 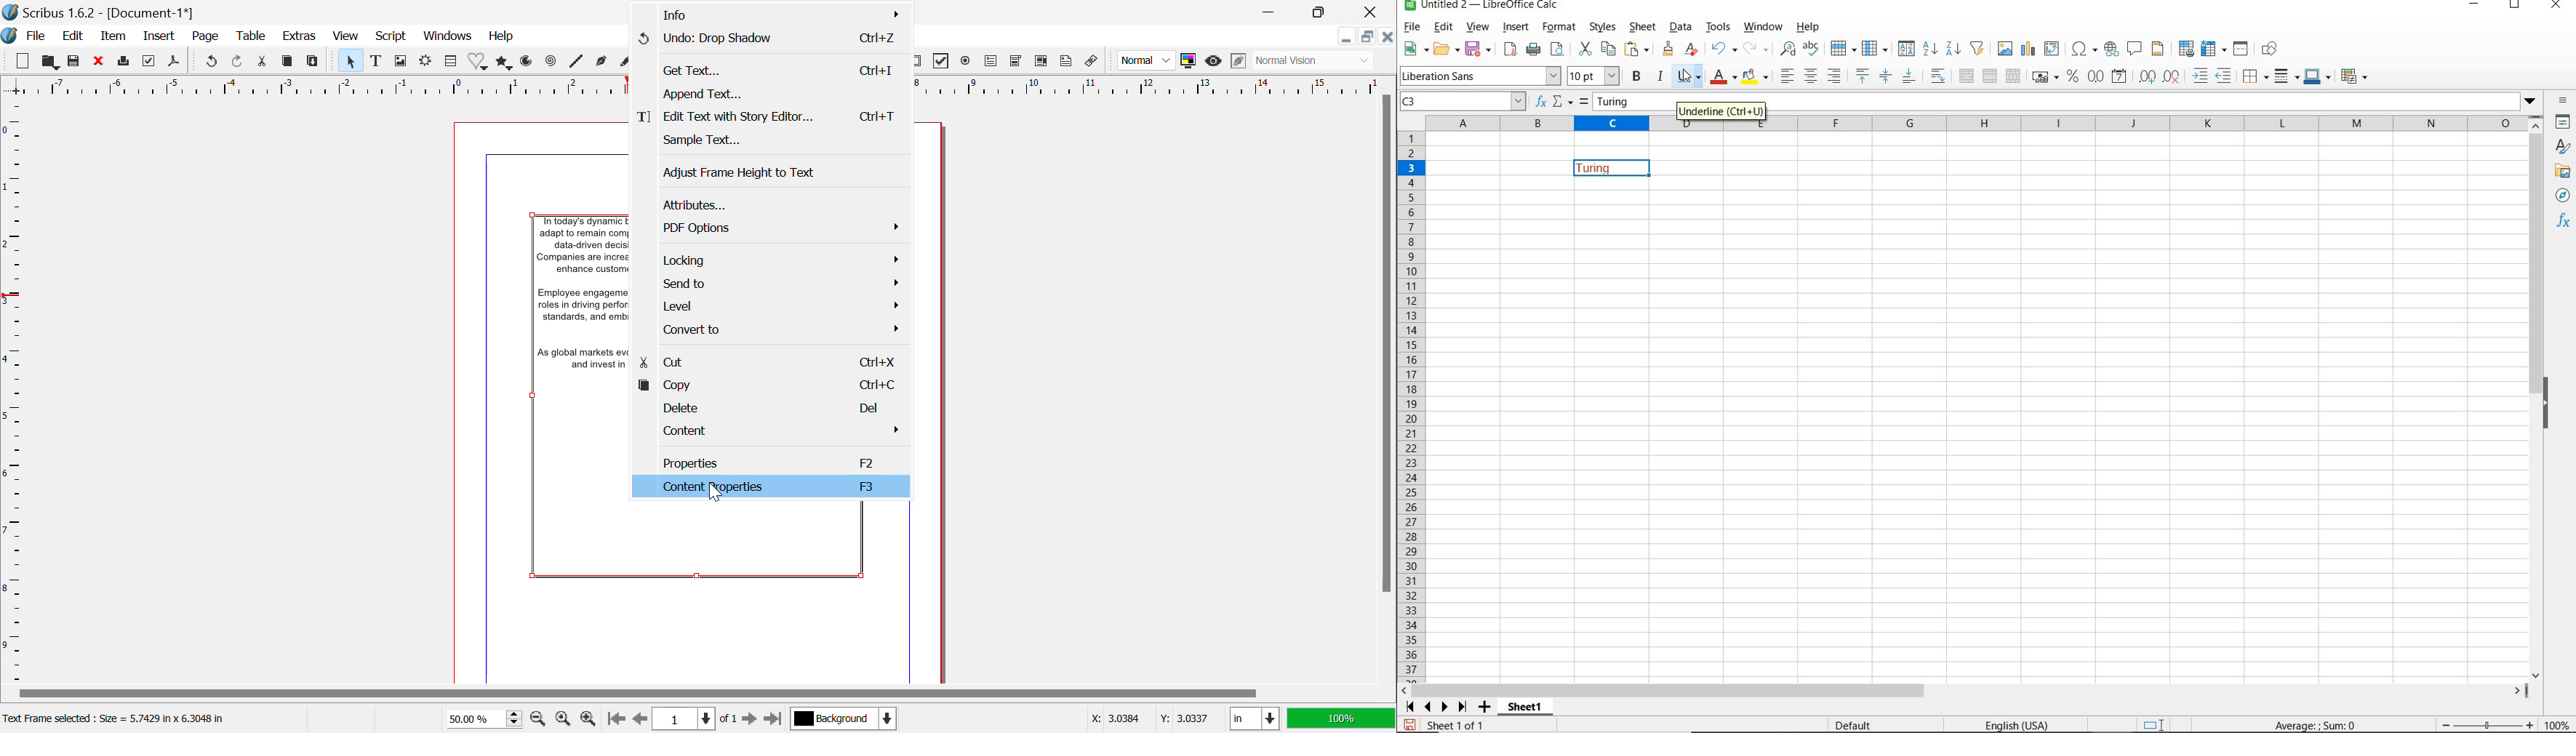 What do you see at coordinates (505, 61) in the screenshot?
I see `Polygons` at bounding box center [505, 61].